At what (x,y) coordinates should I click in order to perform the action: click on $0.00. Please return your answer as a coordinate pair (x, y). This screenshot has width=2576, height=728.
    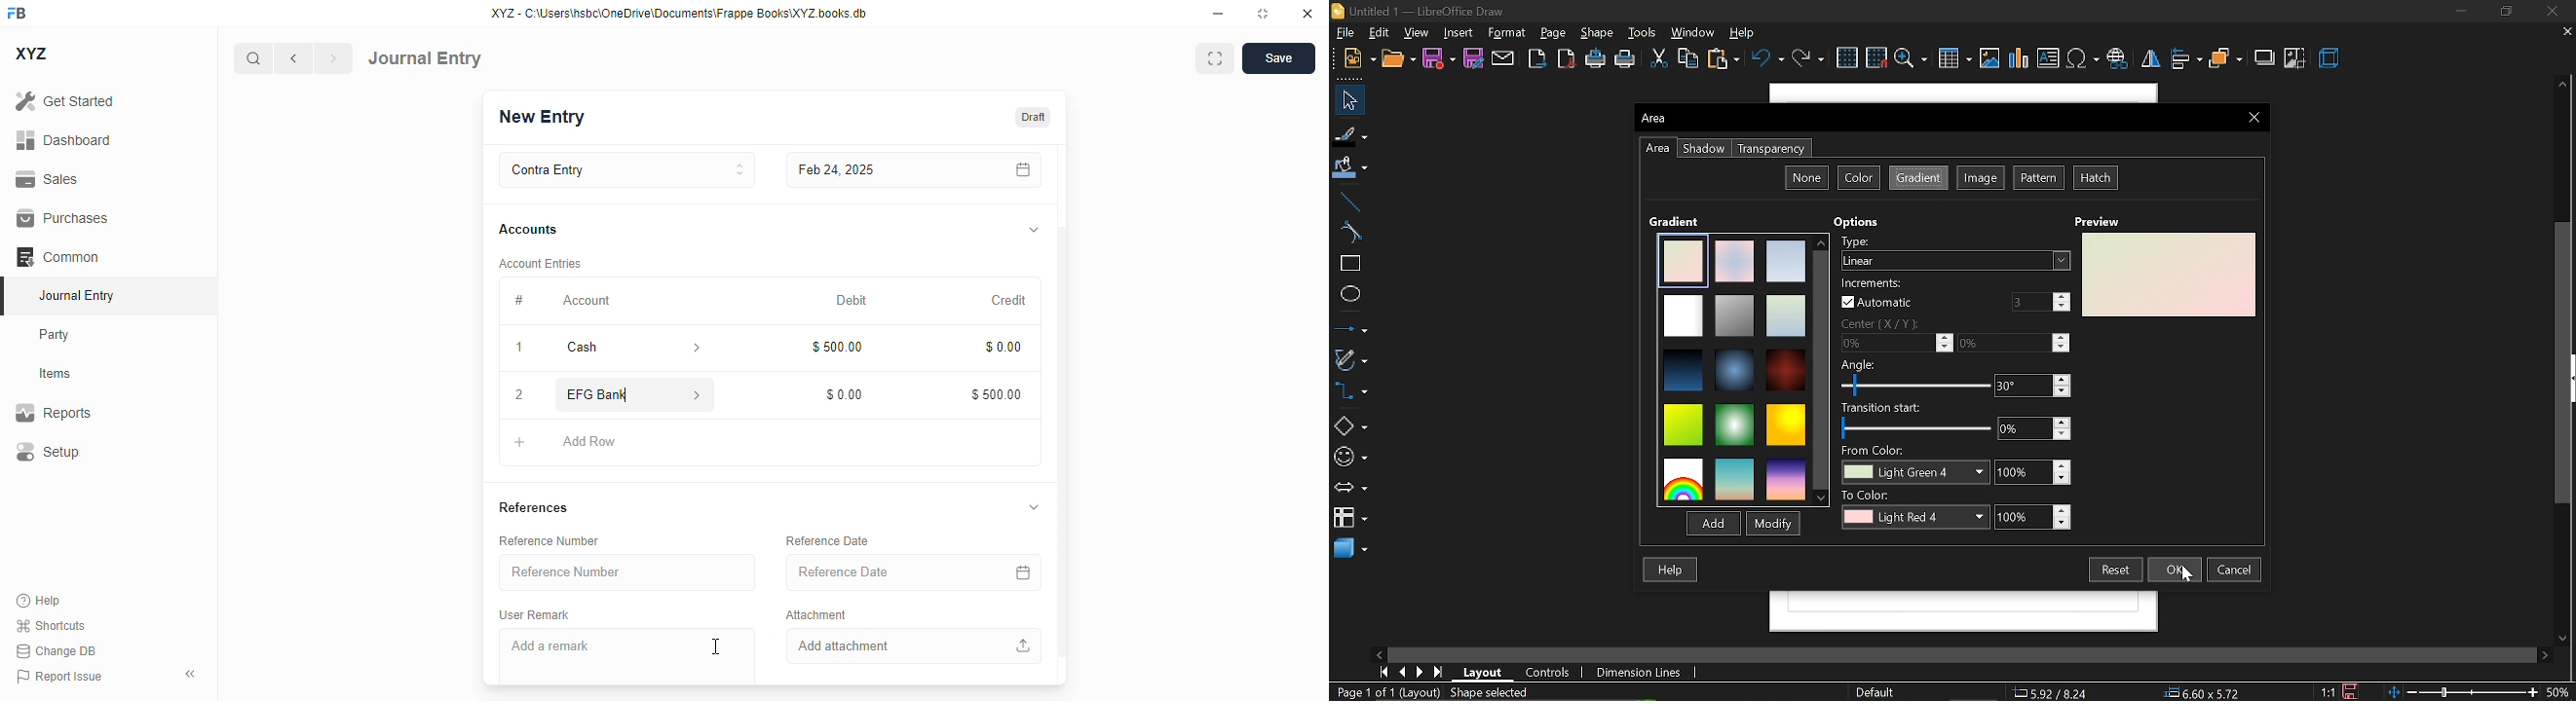
    Looking at the image, I should click on (1002, 345).